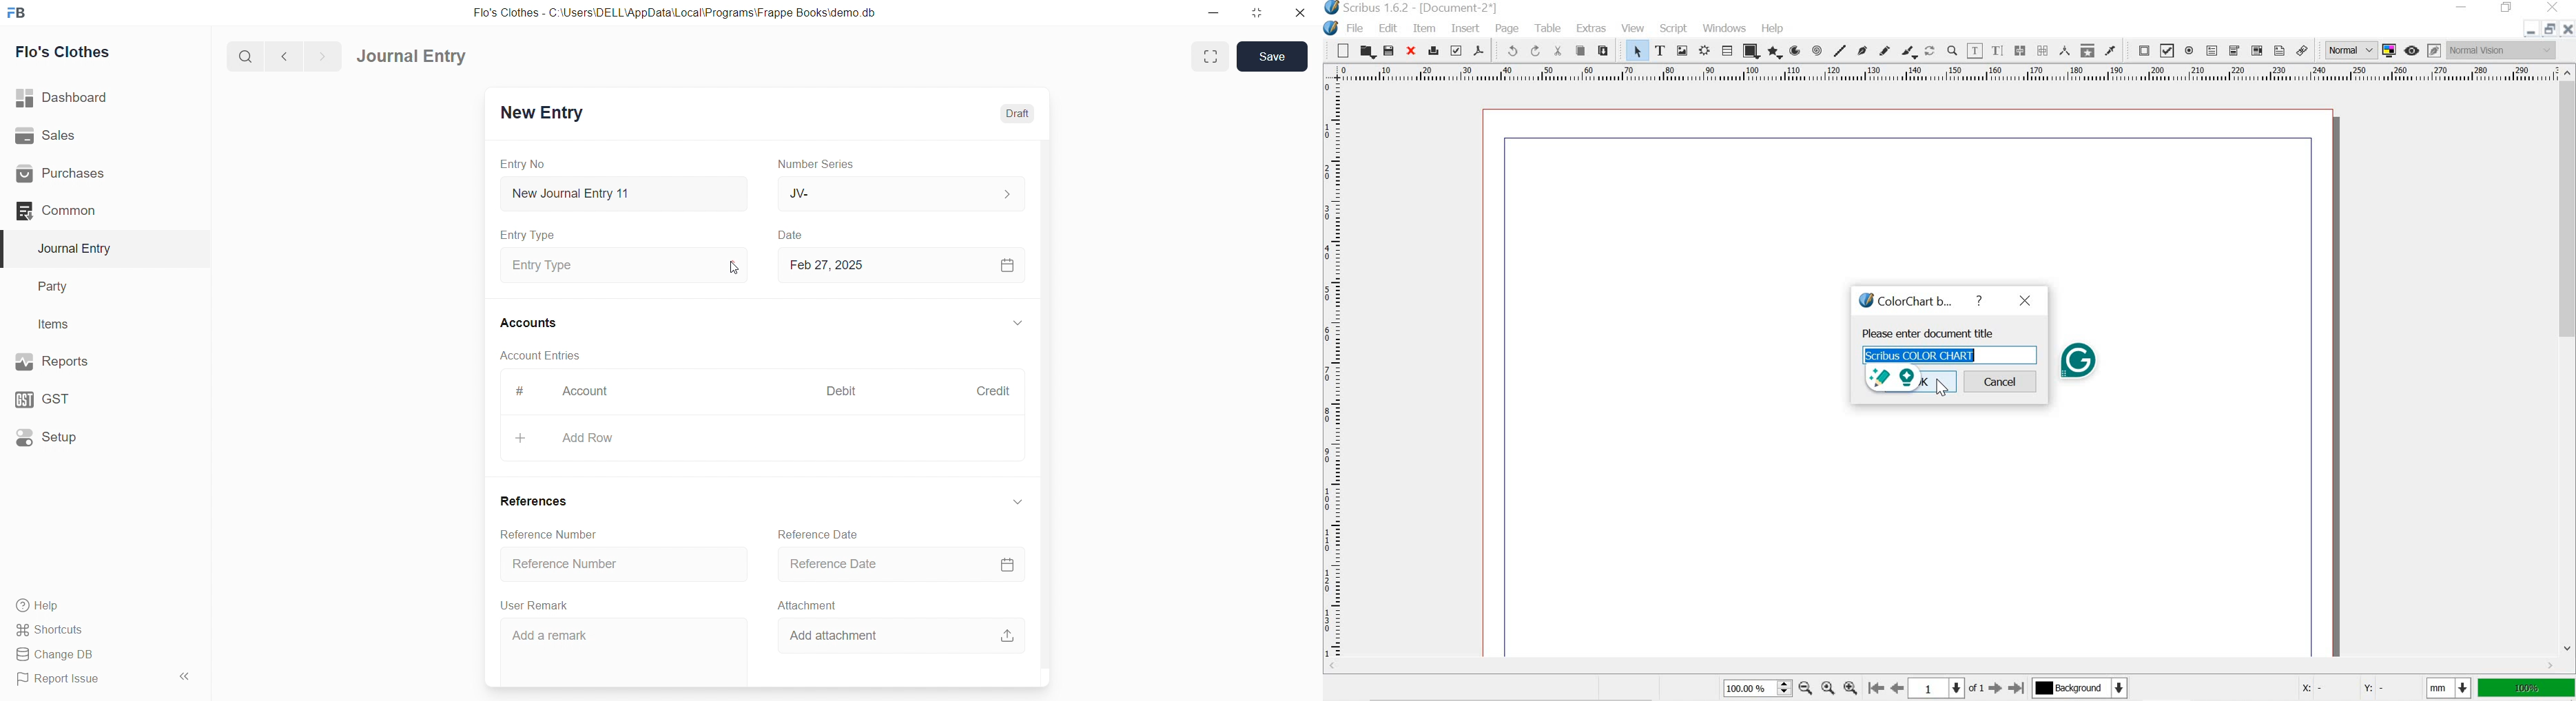  Describe the element at coordinates (623, 652) in the screenshot. I see `Add a remark` at that location.